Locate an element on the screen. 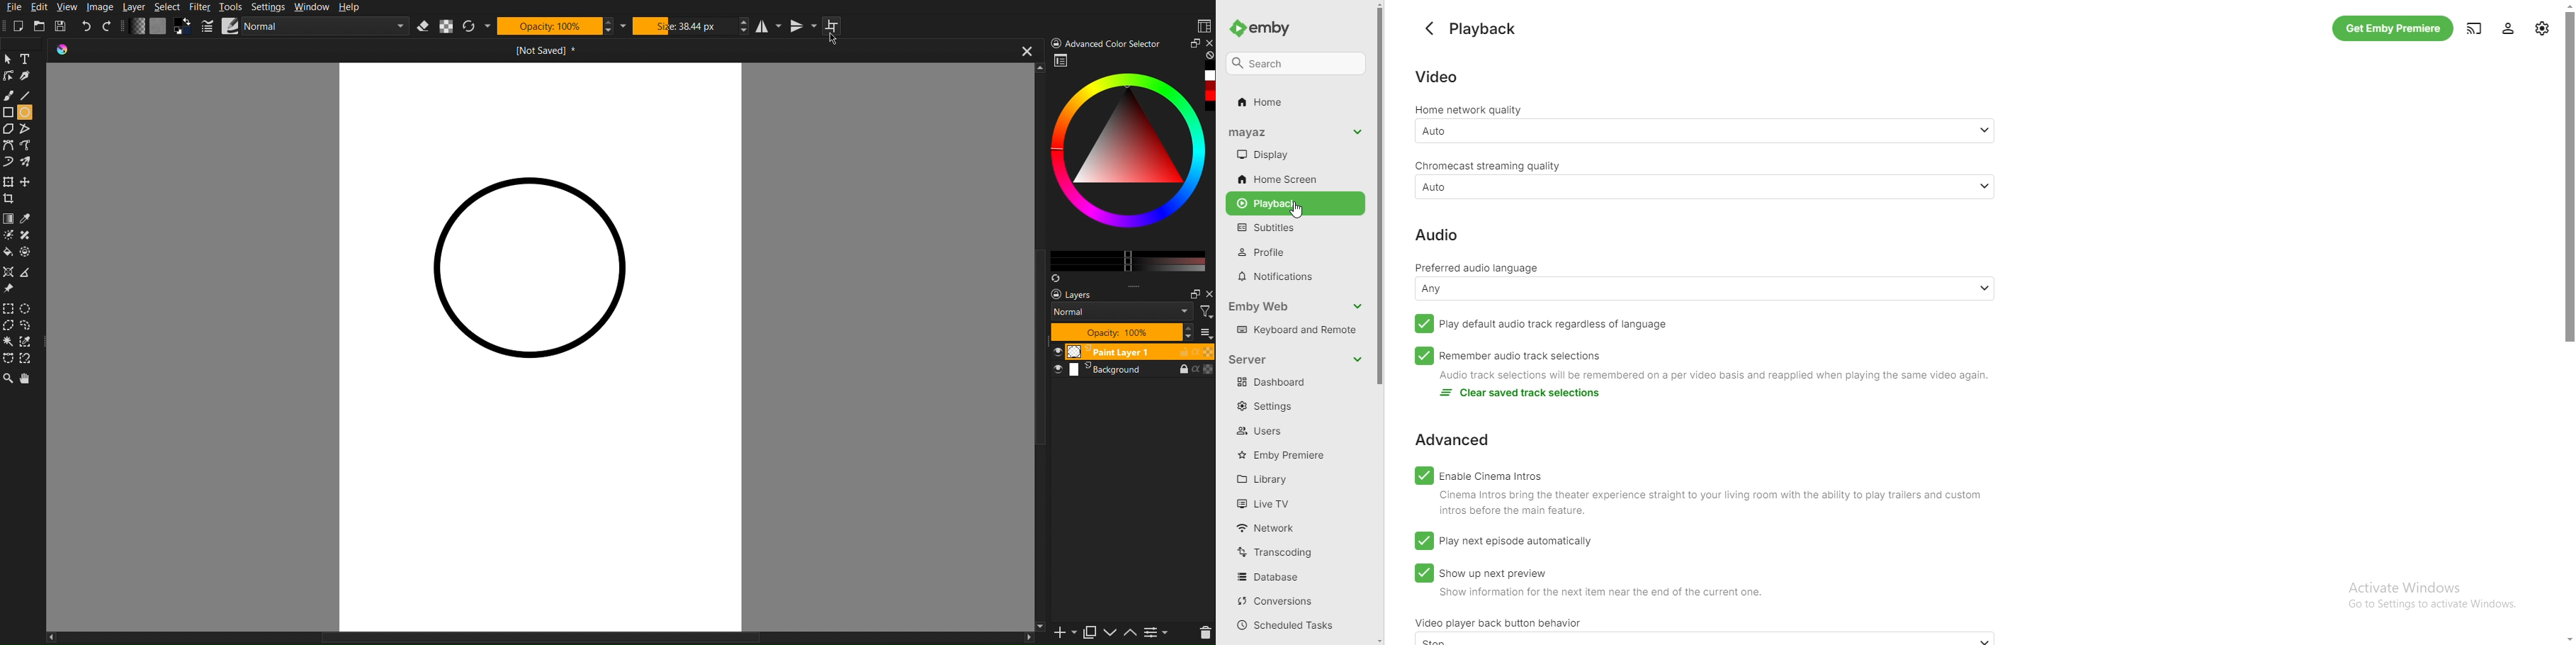  Zoom  is located at coordinates (9, 378).